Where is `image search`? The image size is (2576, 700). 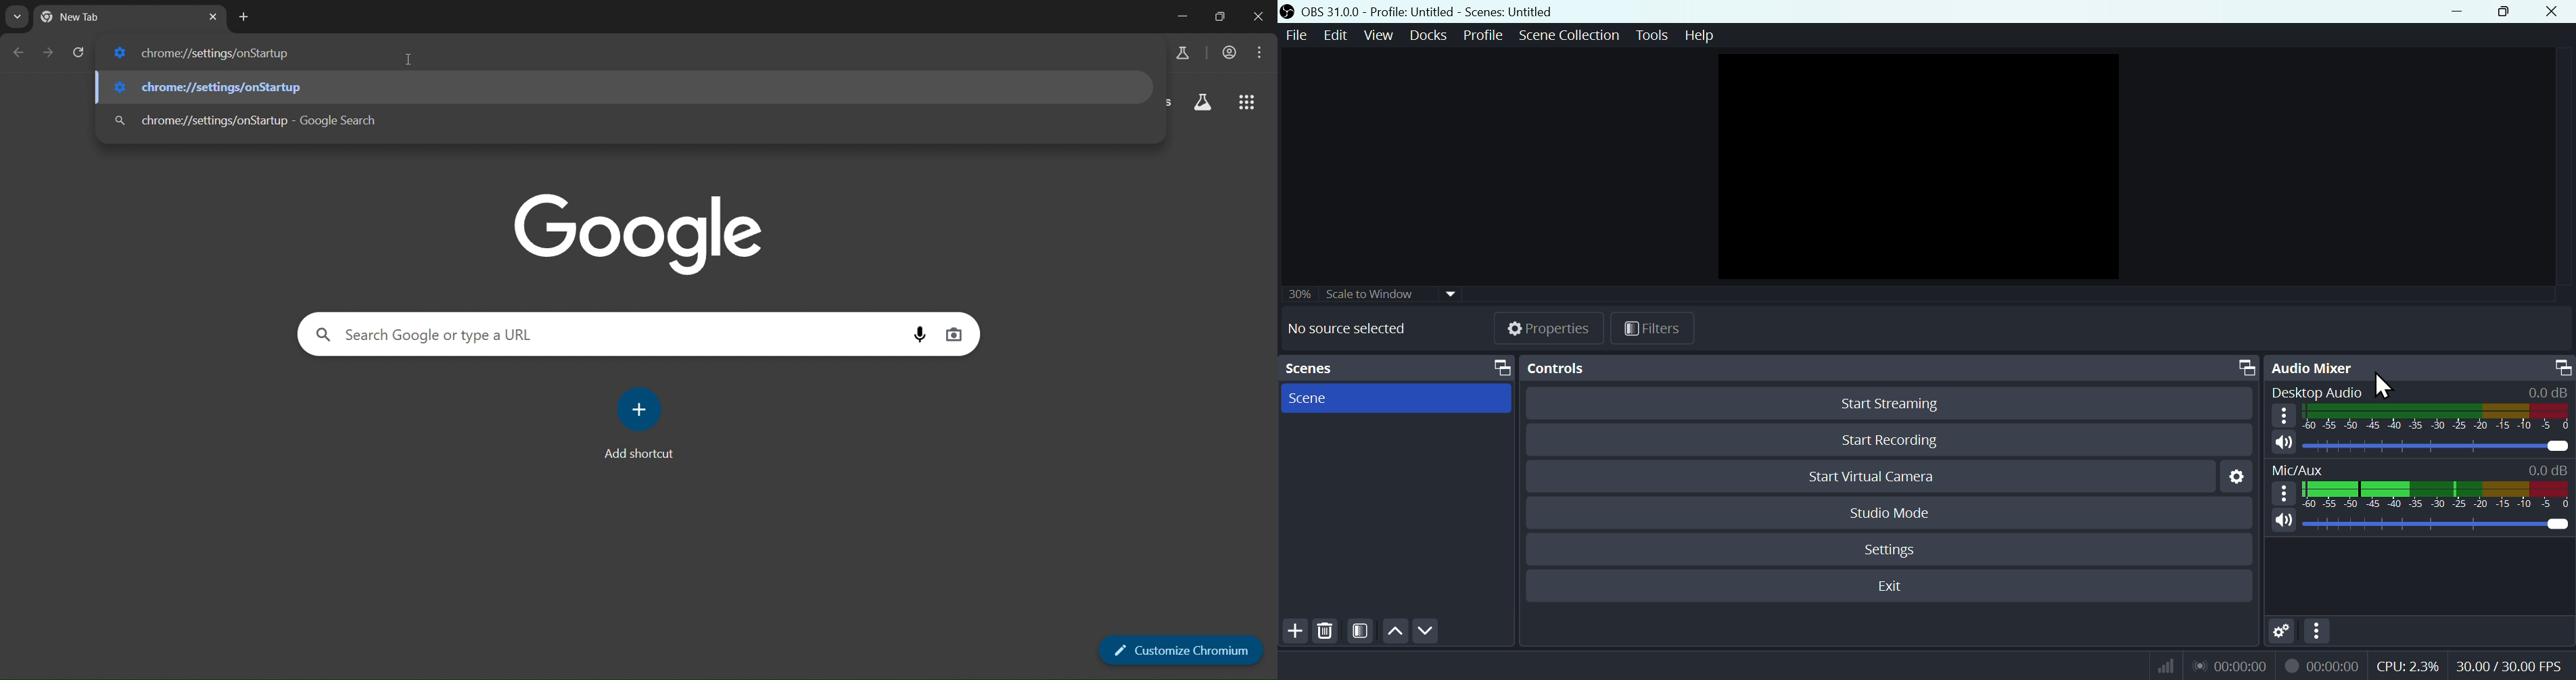 image search is located at coordinates (952, 334).